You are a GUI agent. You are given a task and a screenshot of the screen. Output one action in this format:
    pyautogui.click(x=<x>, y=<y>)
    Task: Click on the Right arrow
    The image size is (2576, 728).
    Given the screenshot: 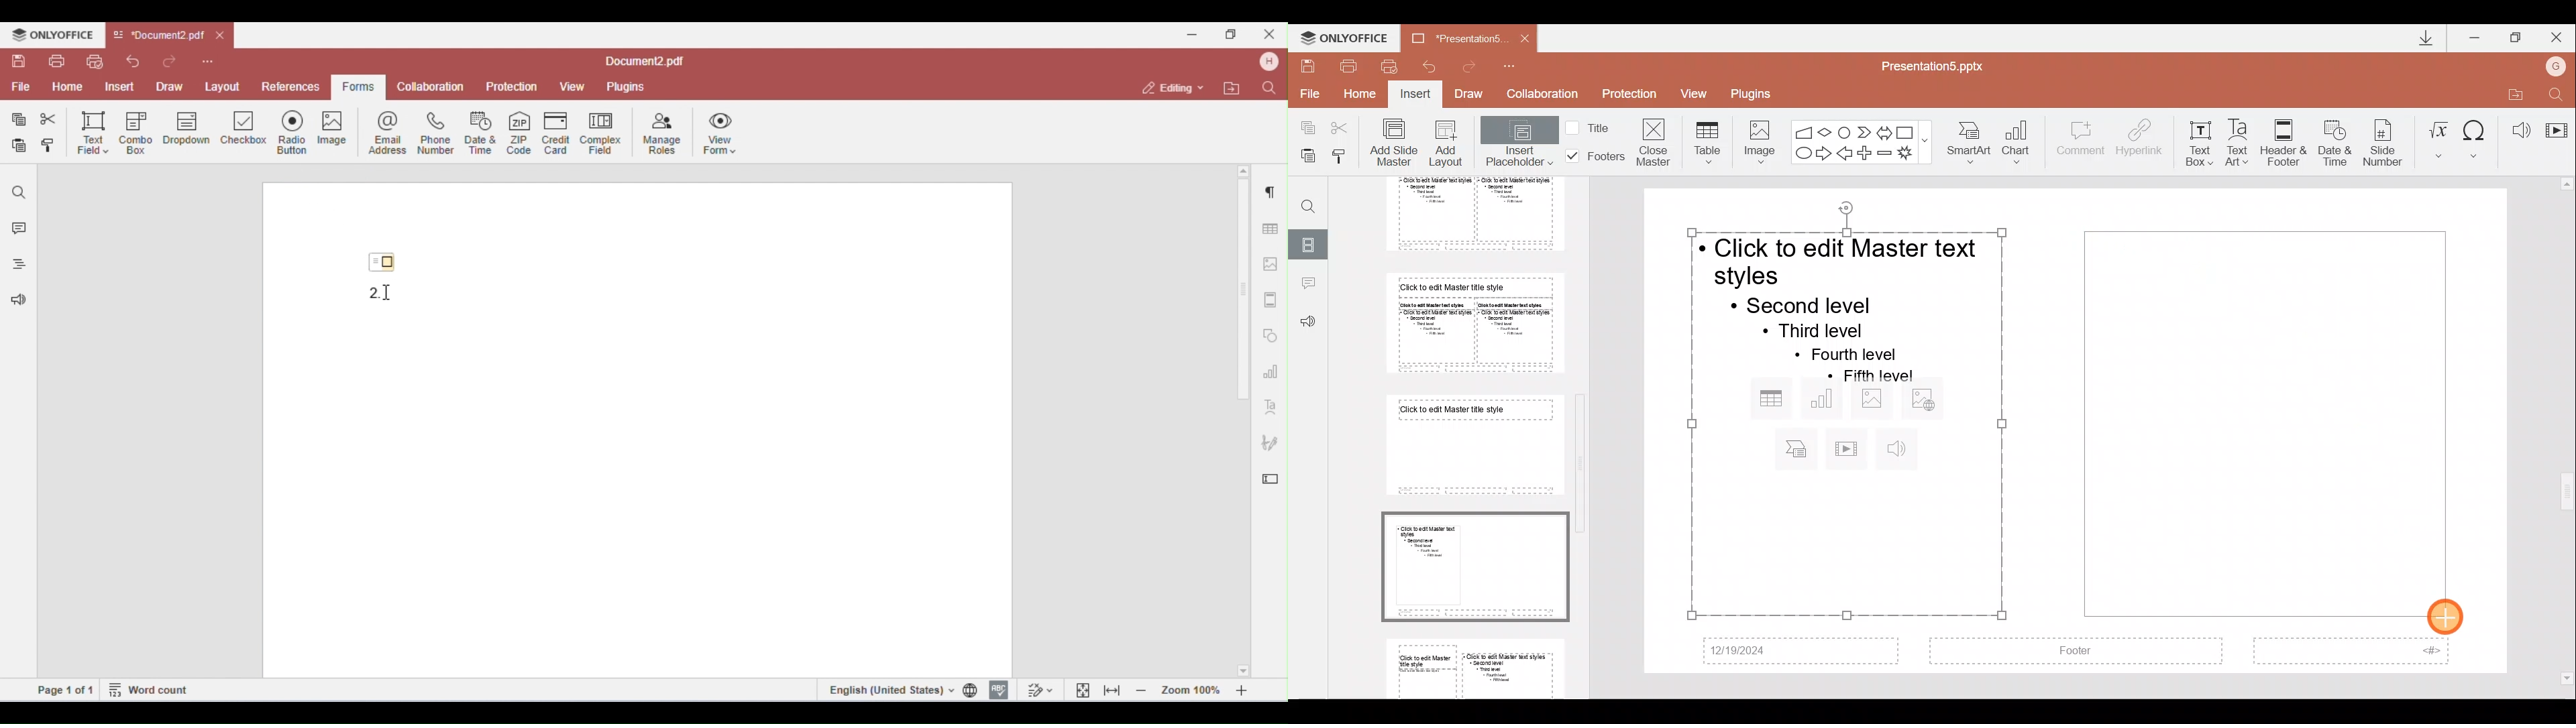 What is the action you would take?
    pyautogui.click(x=1823, y=154)
    